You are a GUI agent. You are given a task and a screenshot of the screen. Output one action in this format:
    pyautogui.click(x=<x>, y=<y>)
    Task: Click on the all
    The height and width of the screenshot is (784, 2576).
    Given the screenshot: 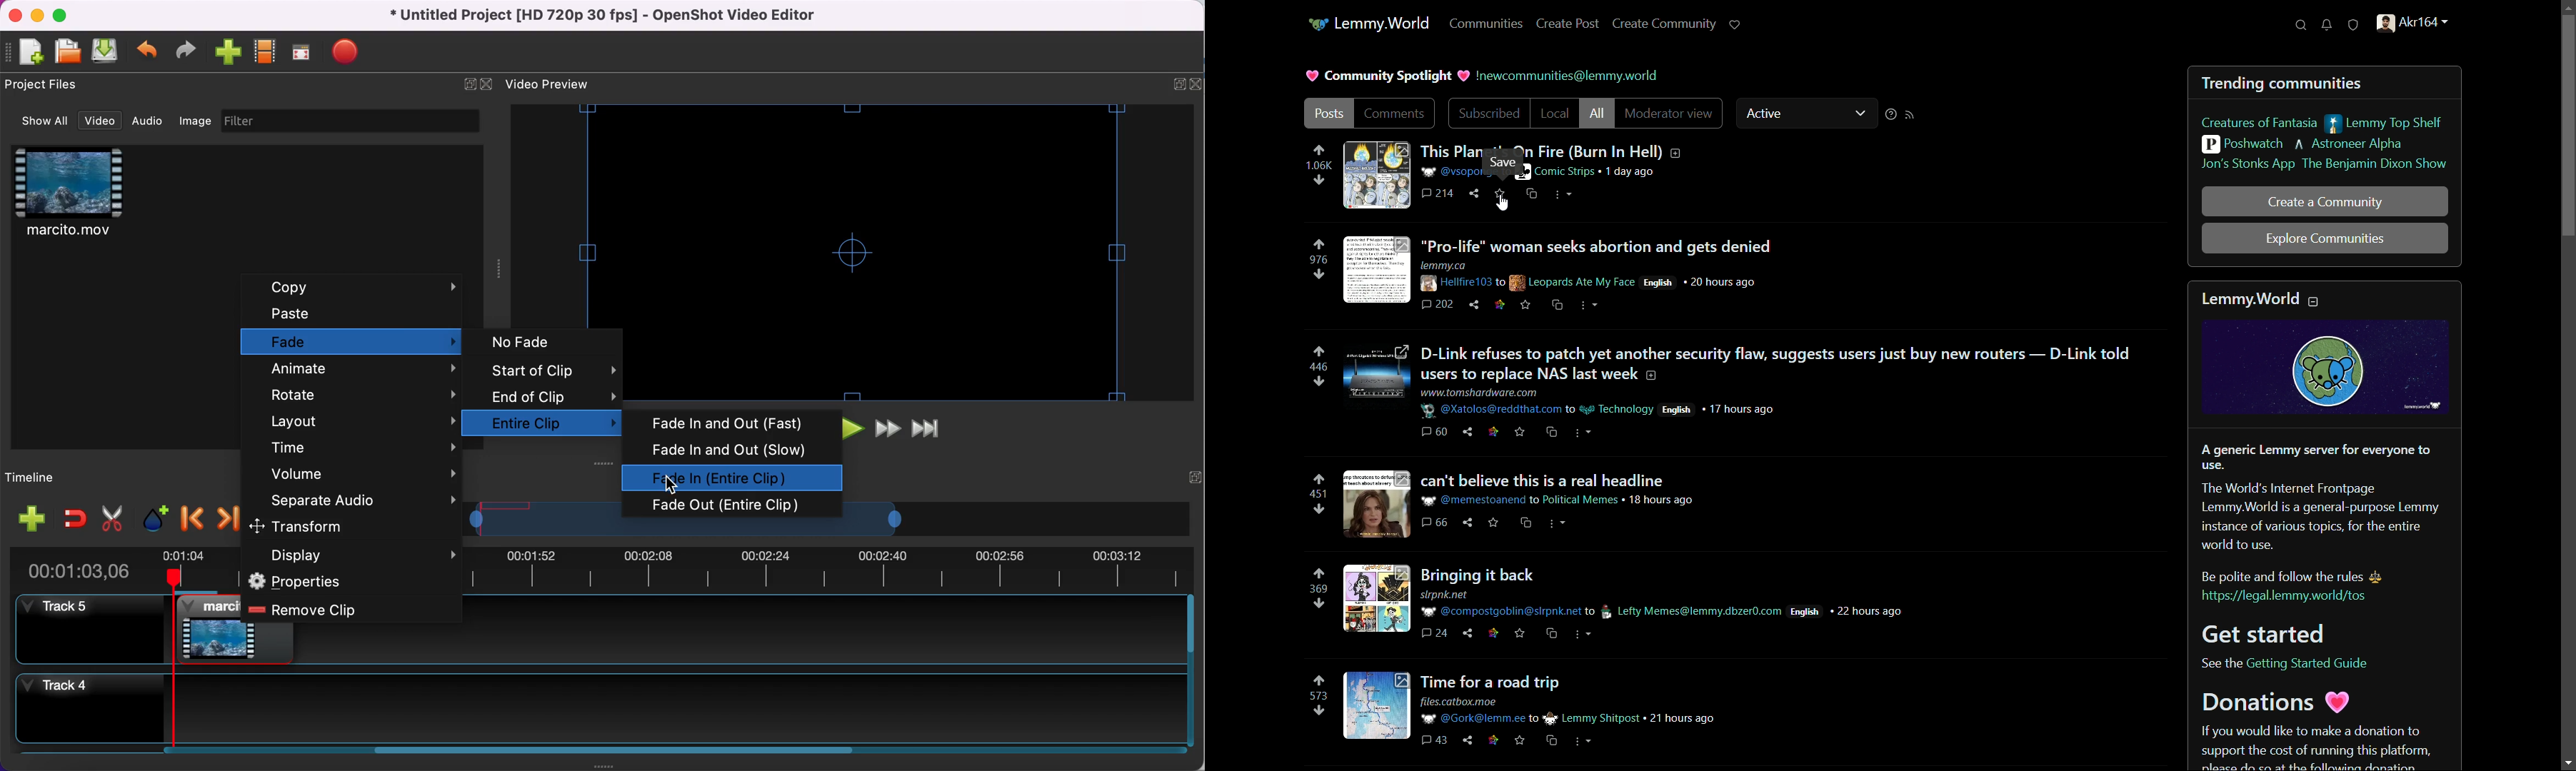 What is the action you would take?
    pyautogui.click(x=1598, y=114)
    